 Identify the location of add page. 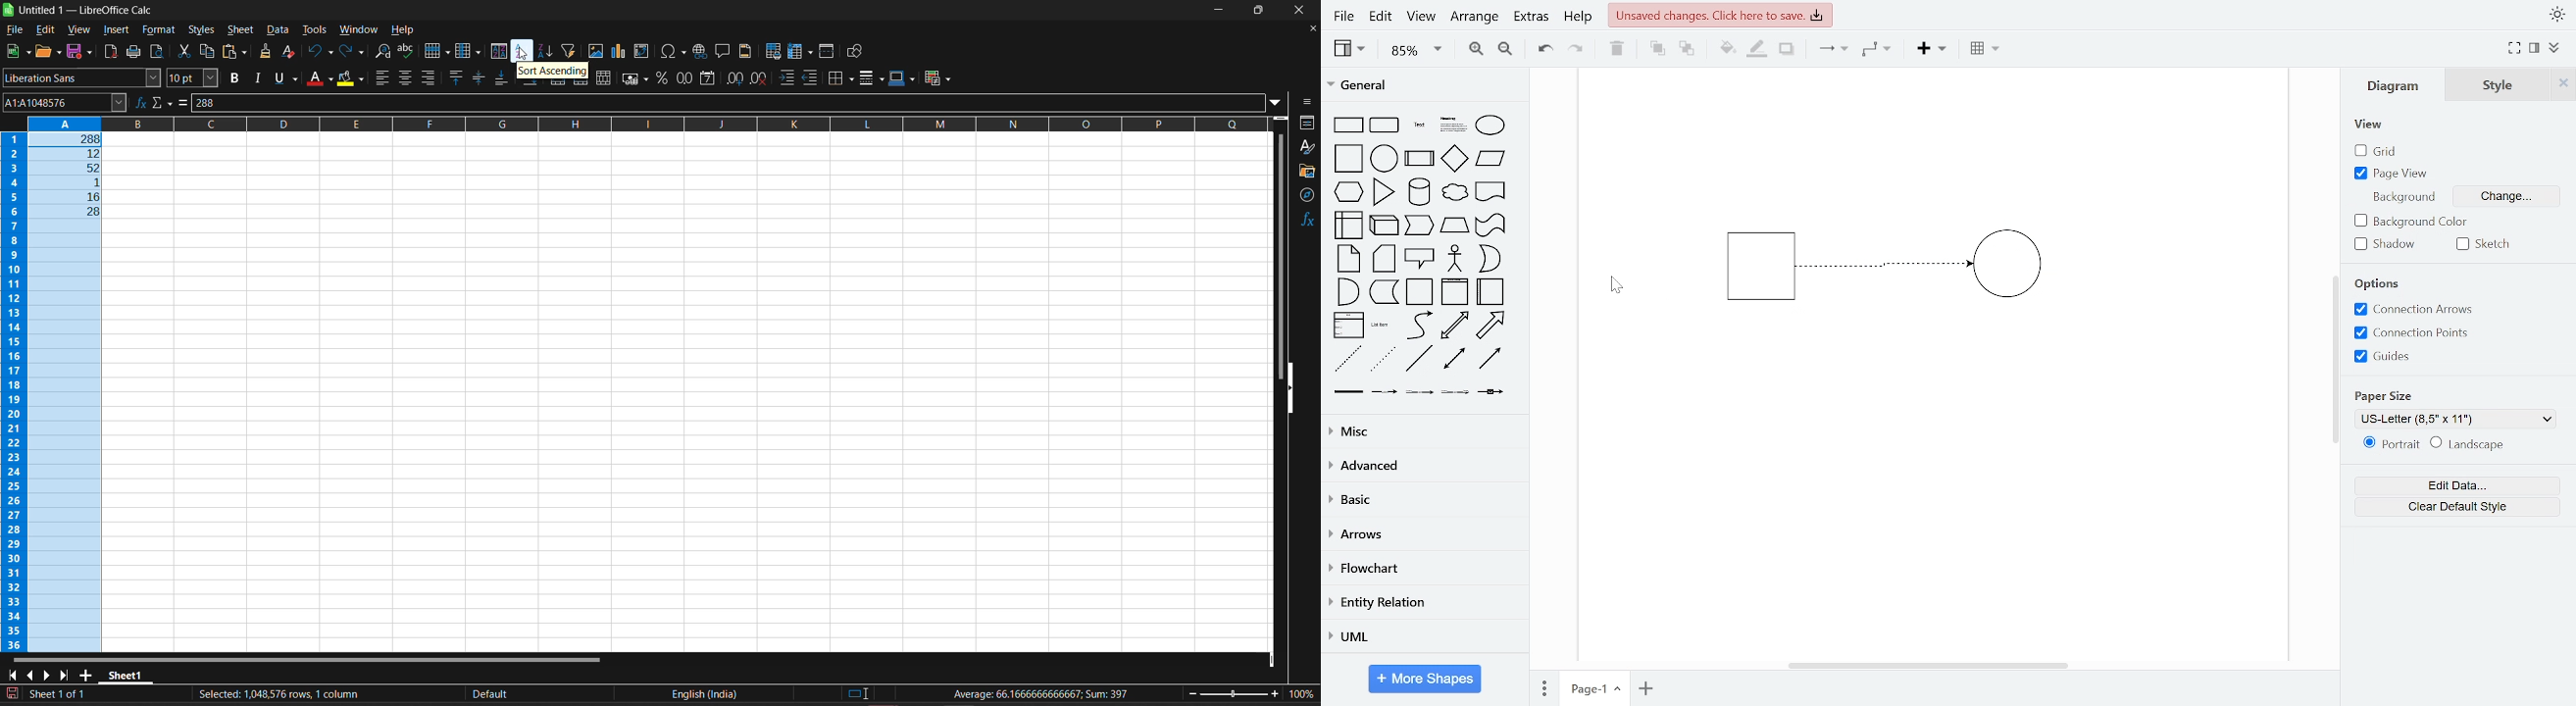
(1646, 688).